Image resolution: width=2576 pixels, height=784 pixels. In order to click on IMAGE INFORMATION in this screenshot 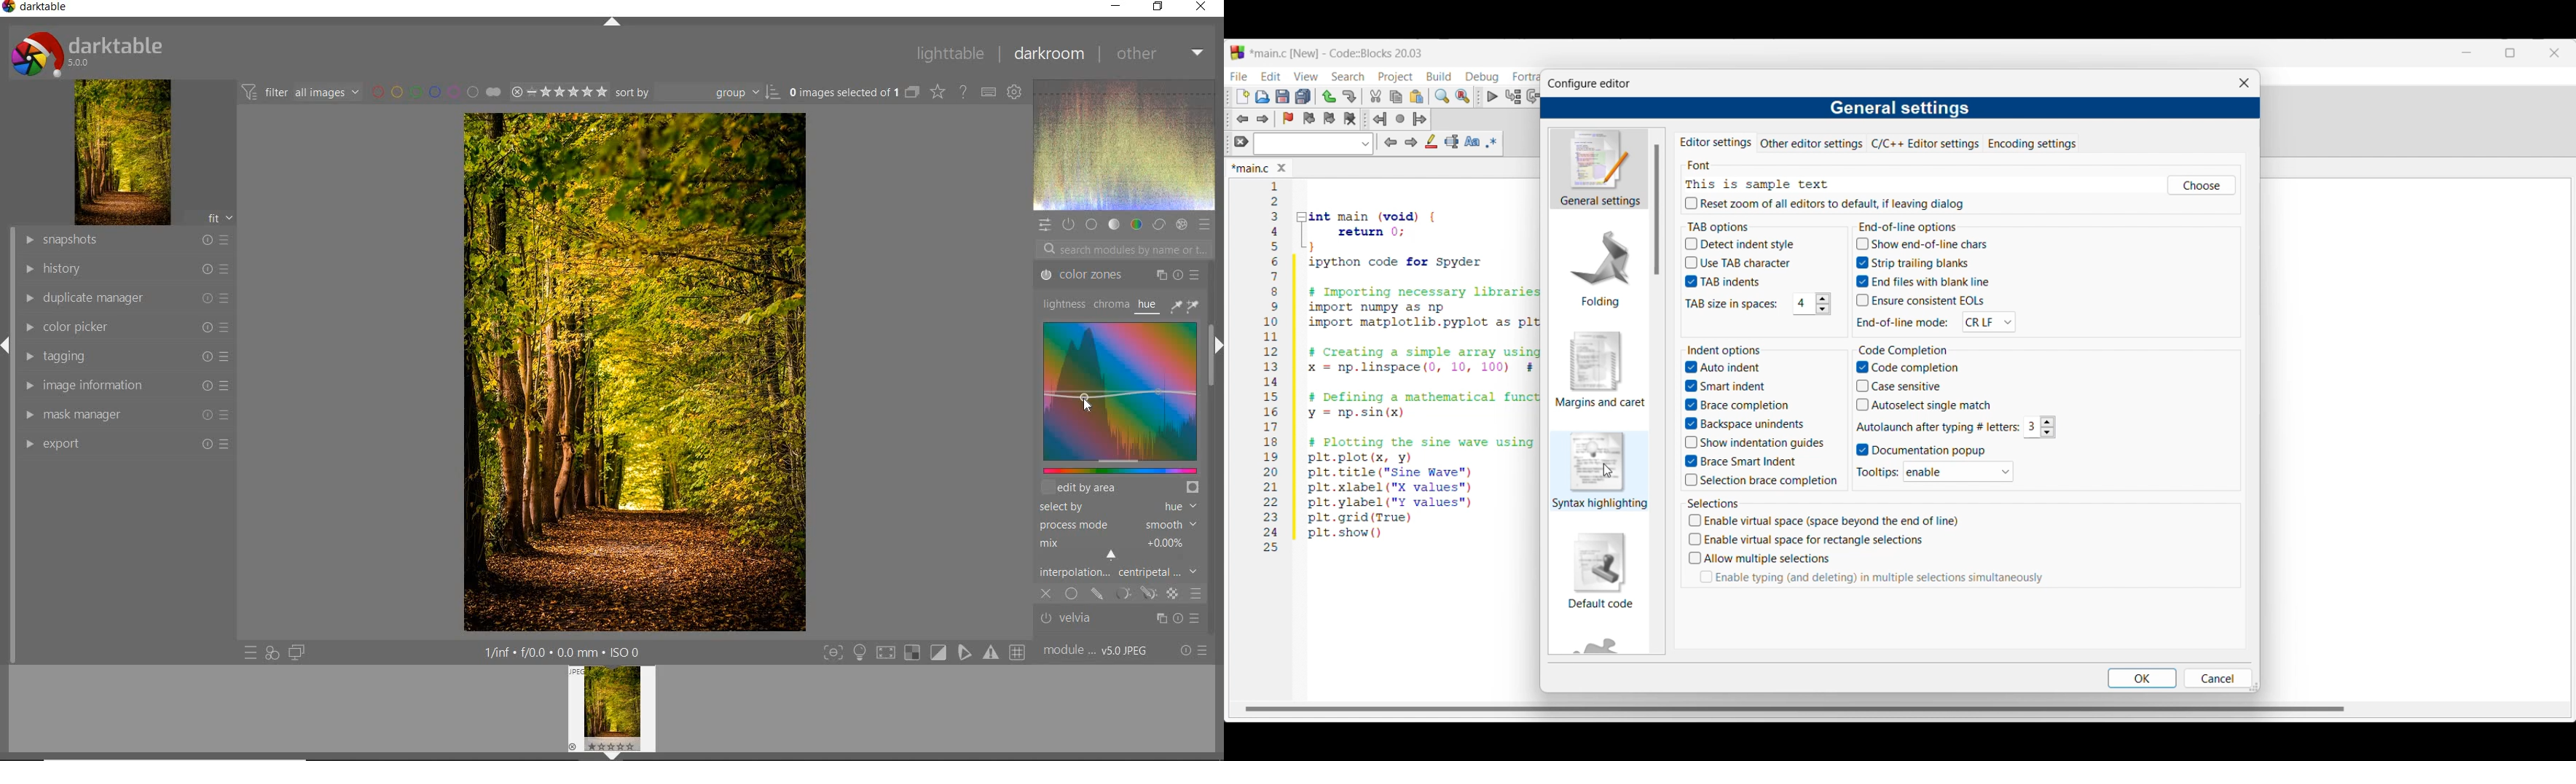, I will do `click(128, 387)`.